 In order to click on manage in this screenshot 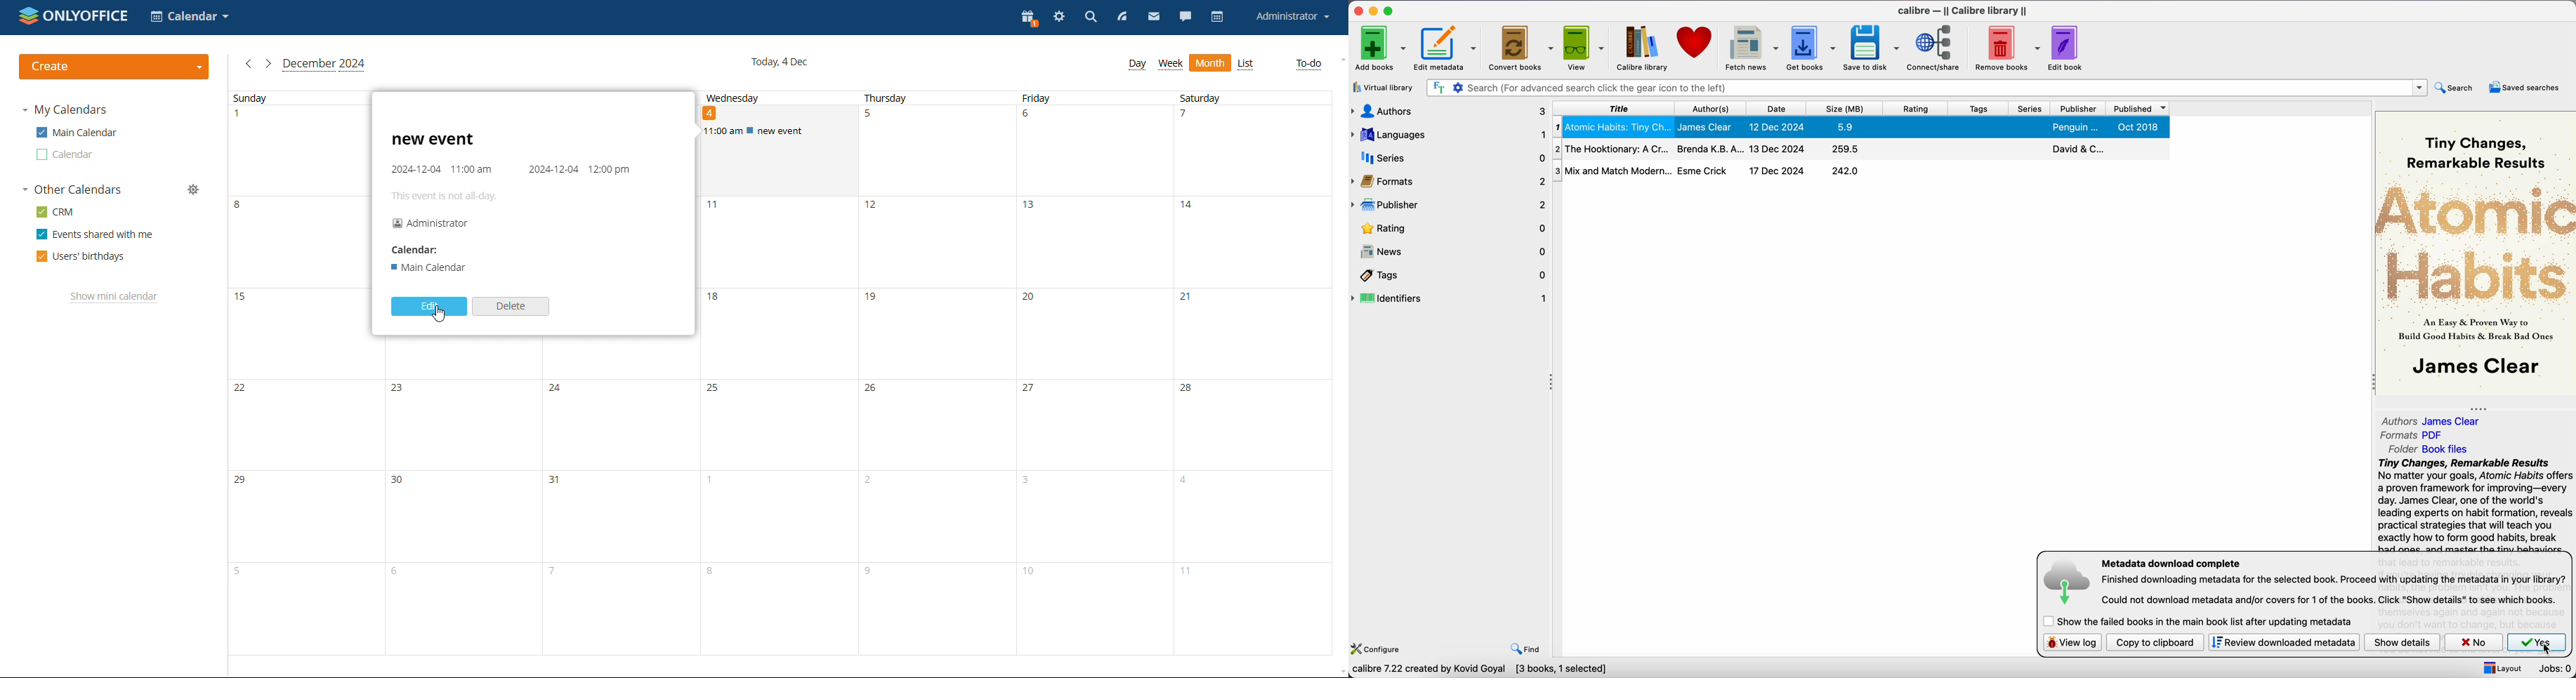, I will do `click(195, 190)`.